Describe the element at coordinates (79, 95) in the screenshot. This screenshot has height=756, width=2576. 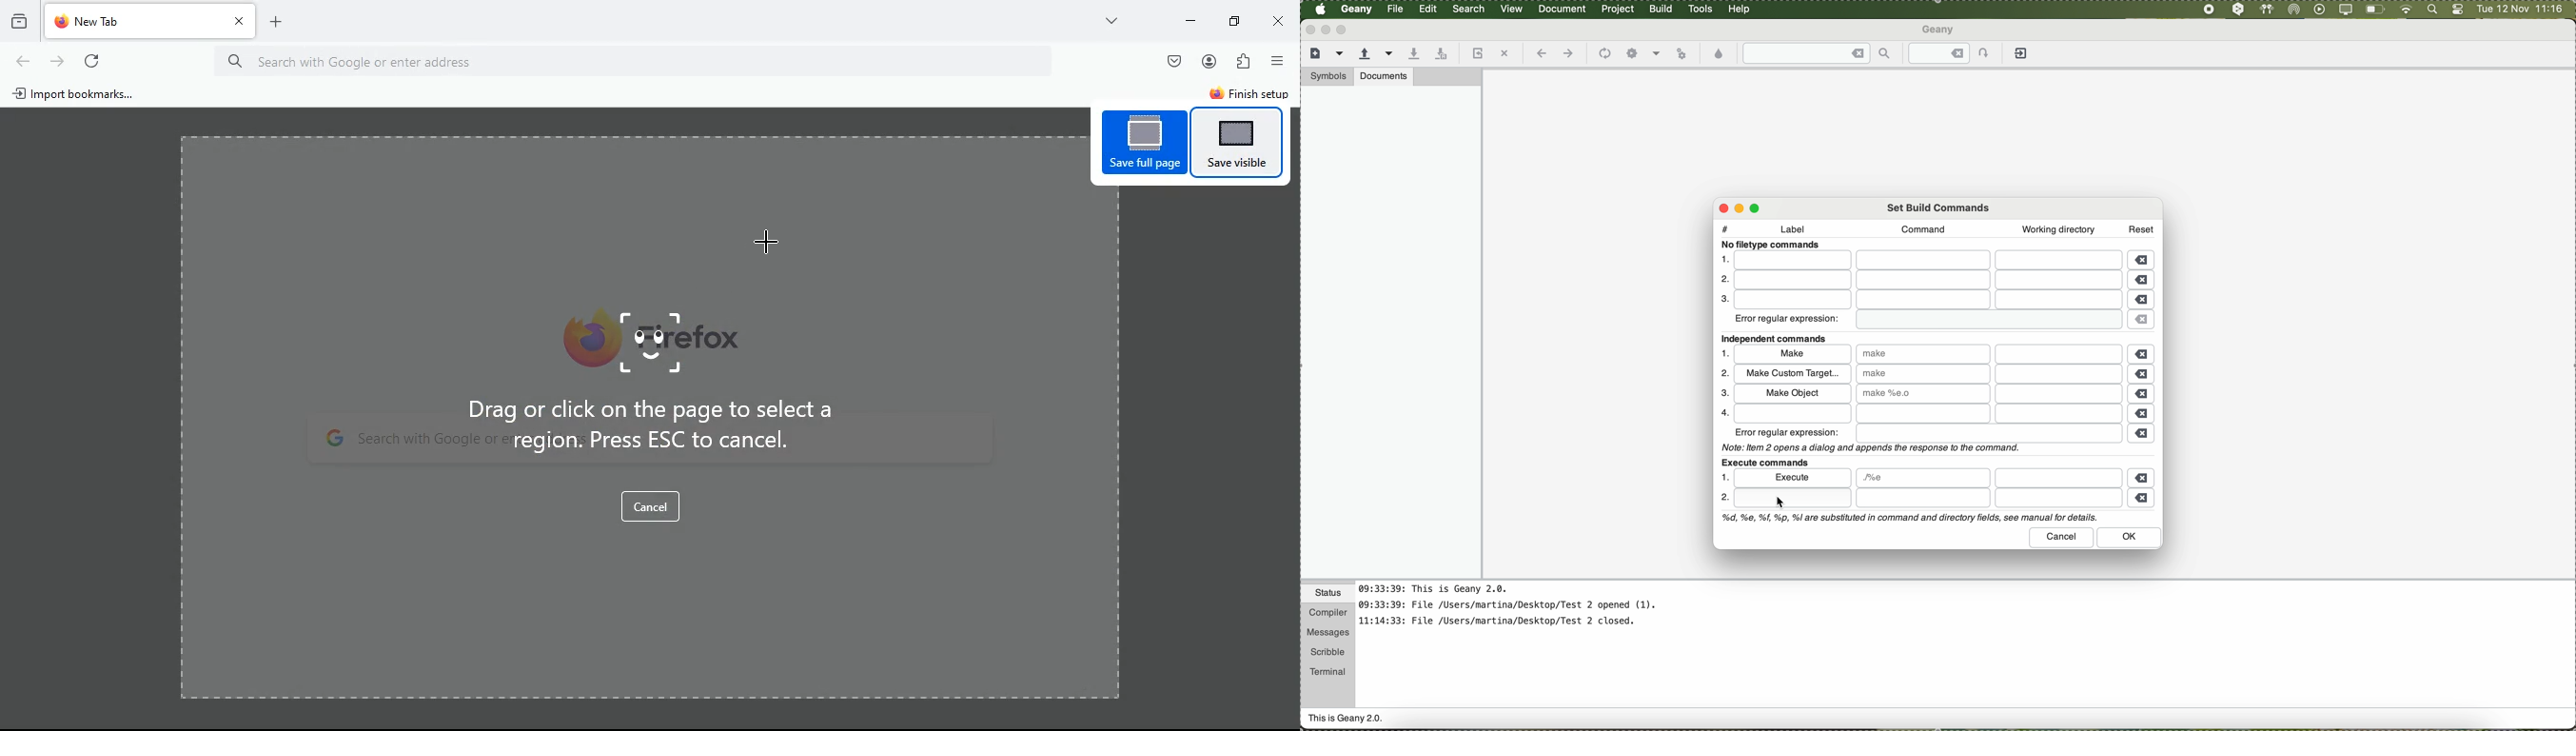
I see `import bookmarks` at that location.